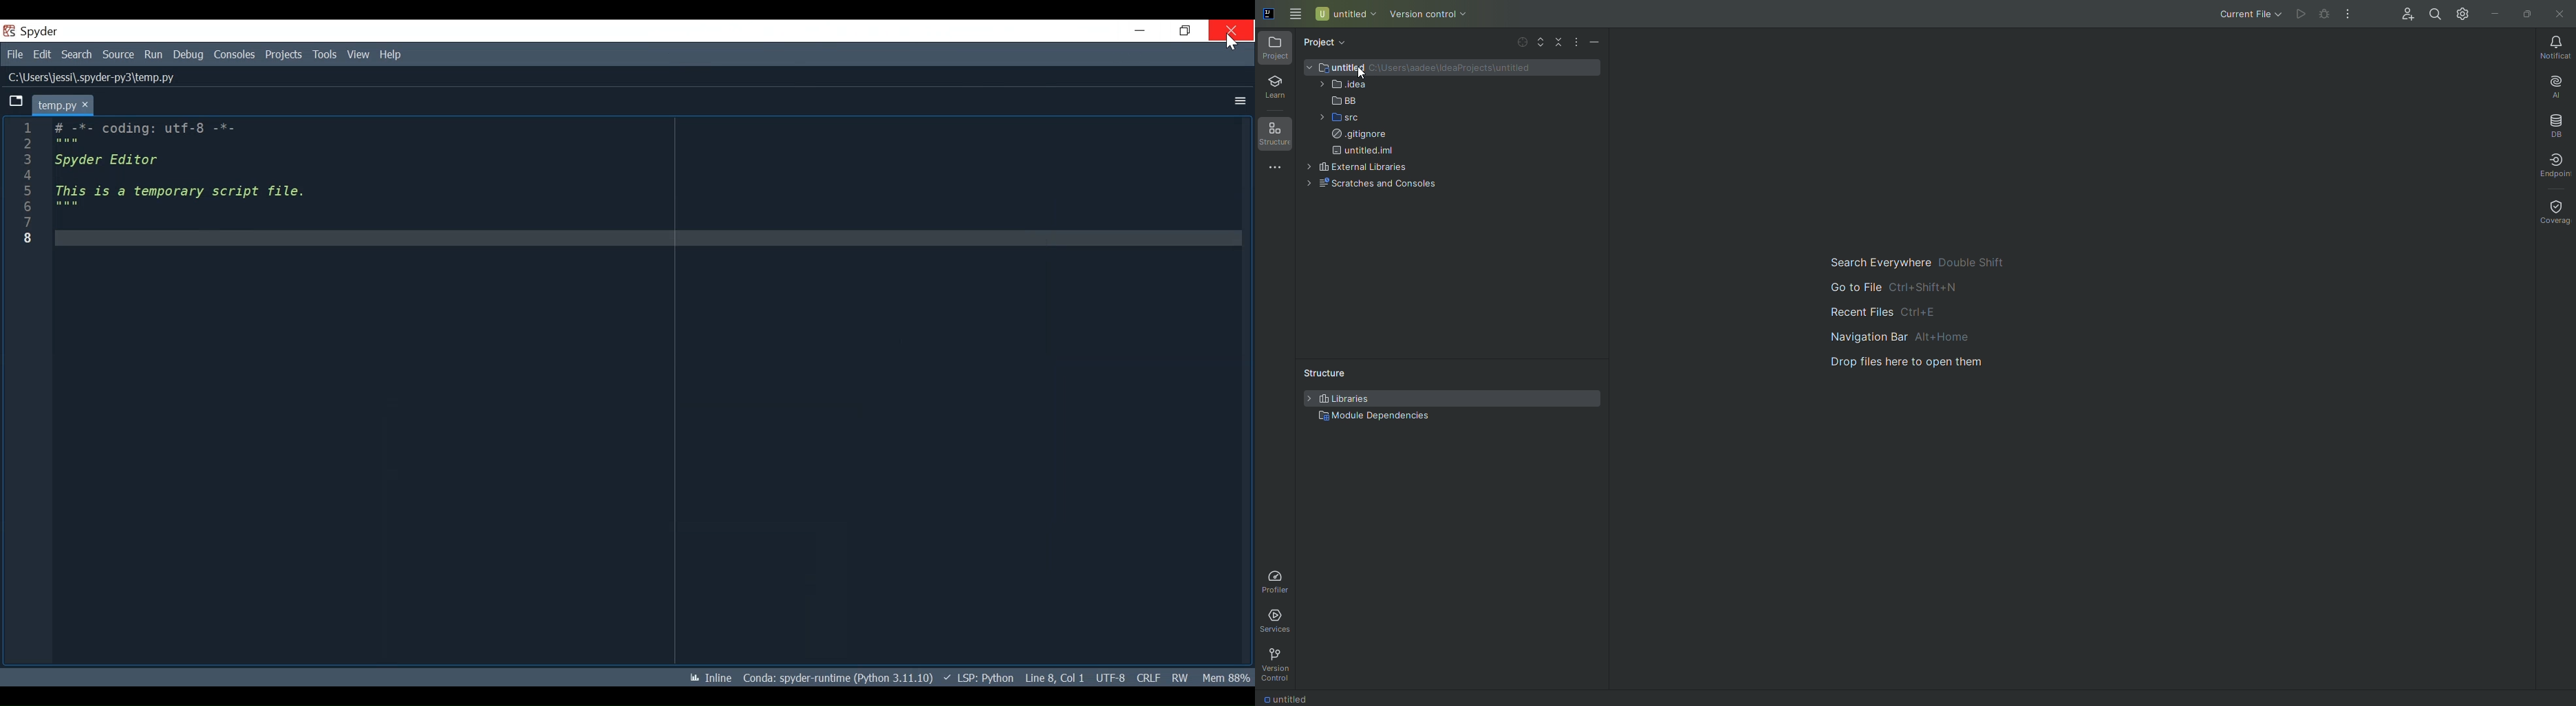 The image size is (2576, 728). What do you see at coordinates (1230, 43) in the screenshot?
I see `Cursor` at bounding box center [1230, 43].